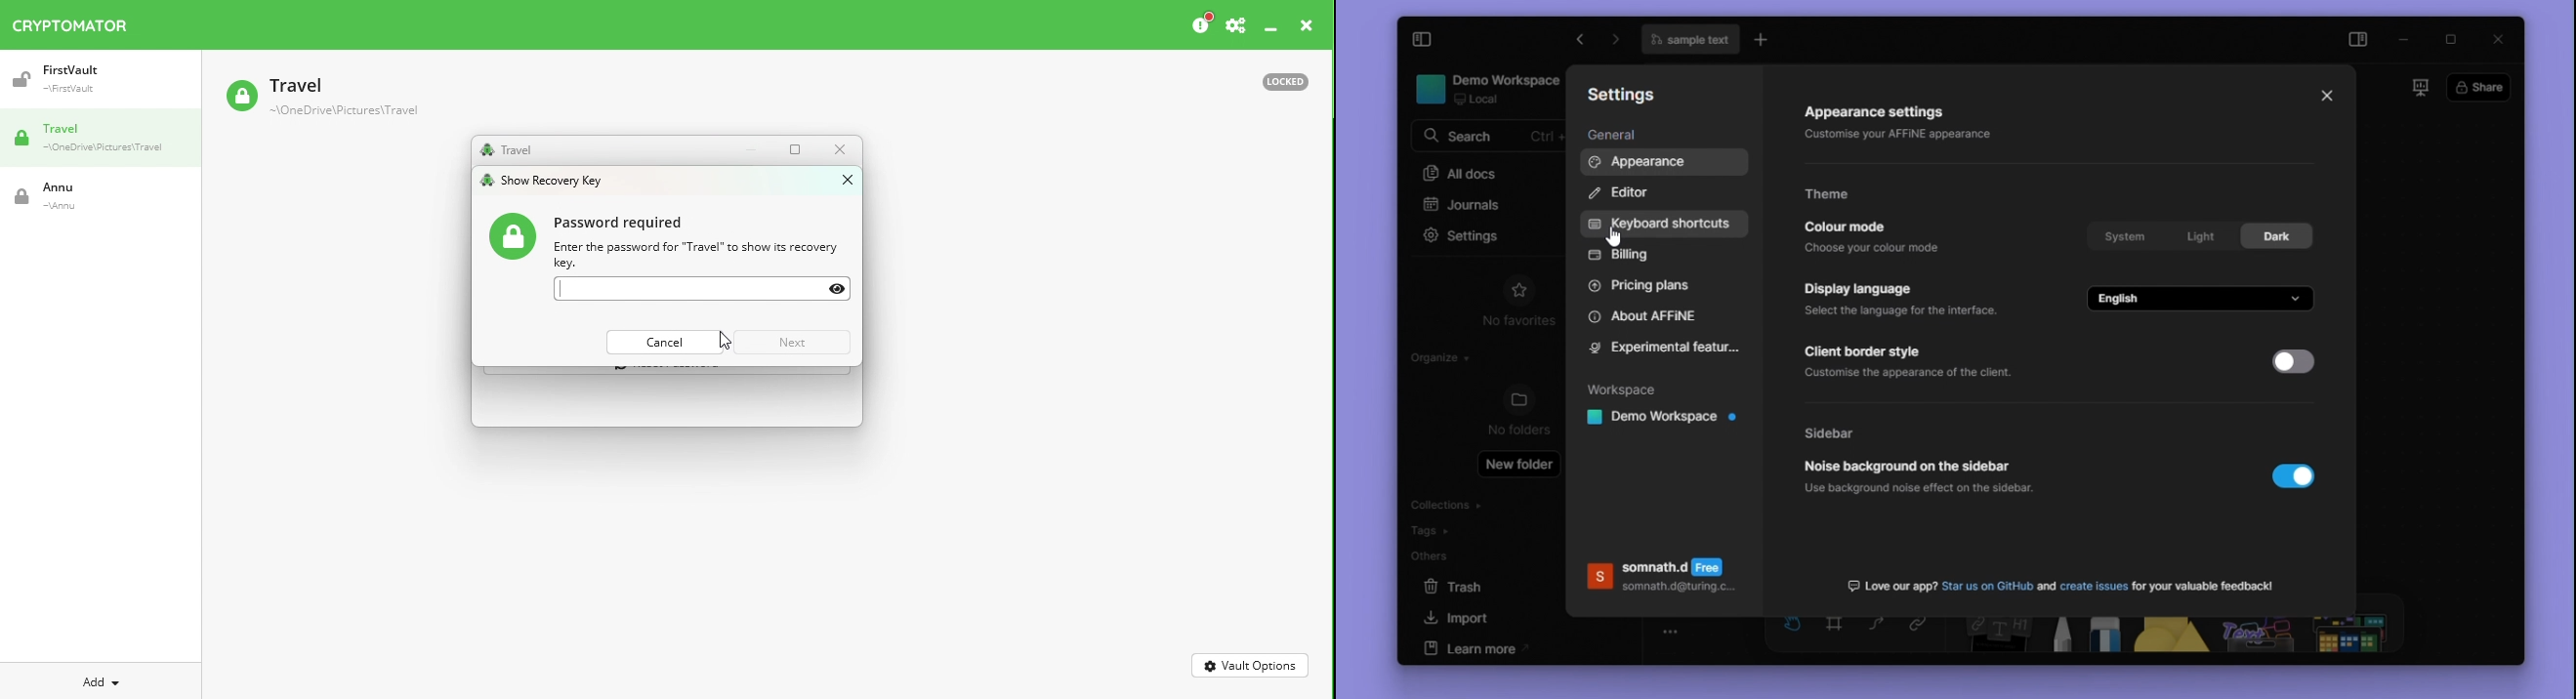  What do you see at coordinates (2067, 586) in the screenshot?
I see `Text` at bounding box center [2067, 586].